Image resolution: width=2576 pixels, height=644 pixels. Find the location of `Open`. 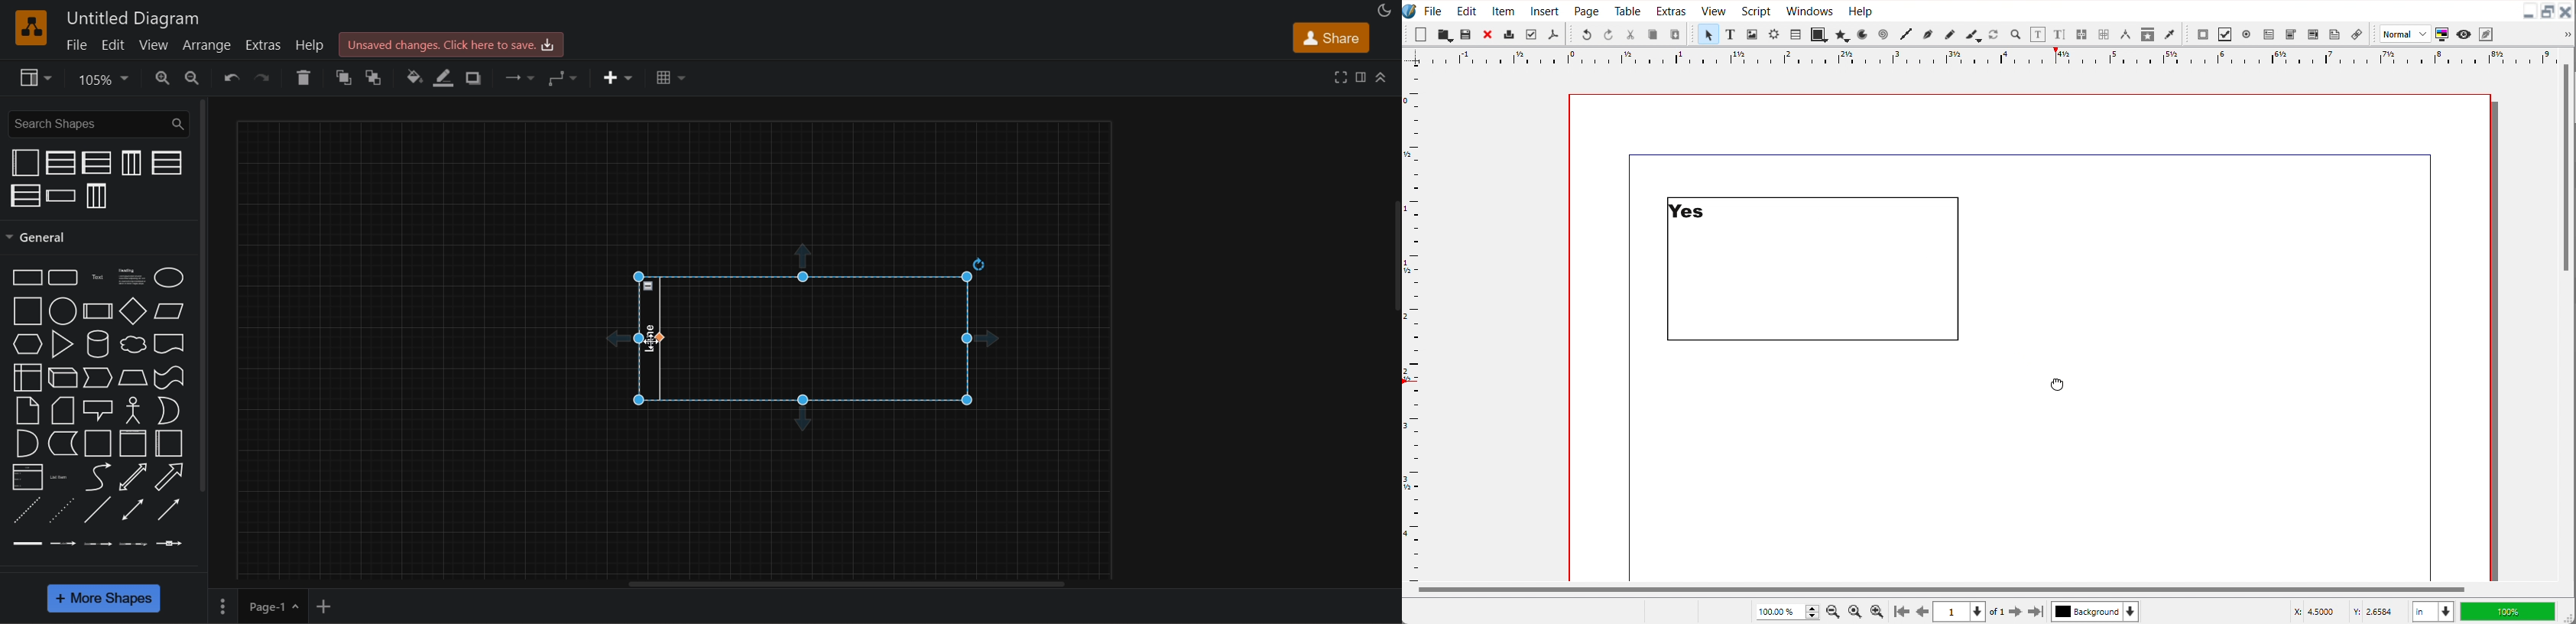

Open is located at coordinates (1467, 35).